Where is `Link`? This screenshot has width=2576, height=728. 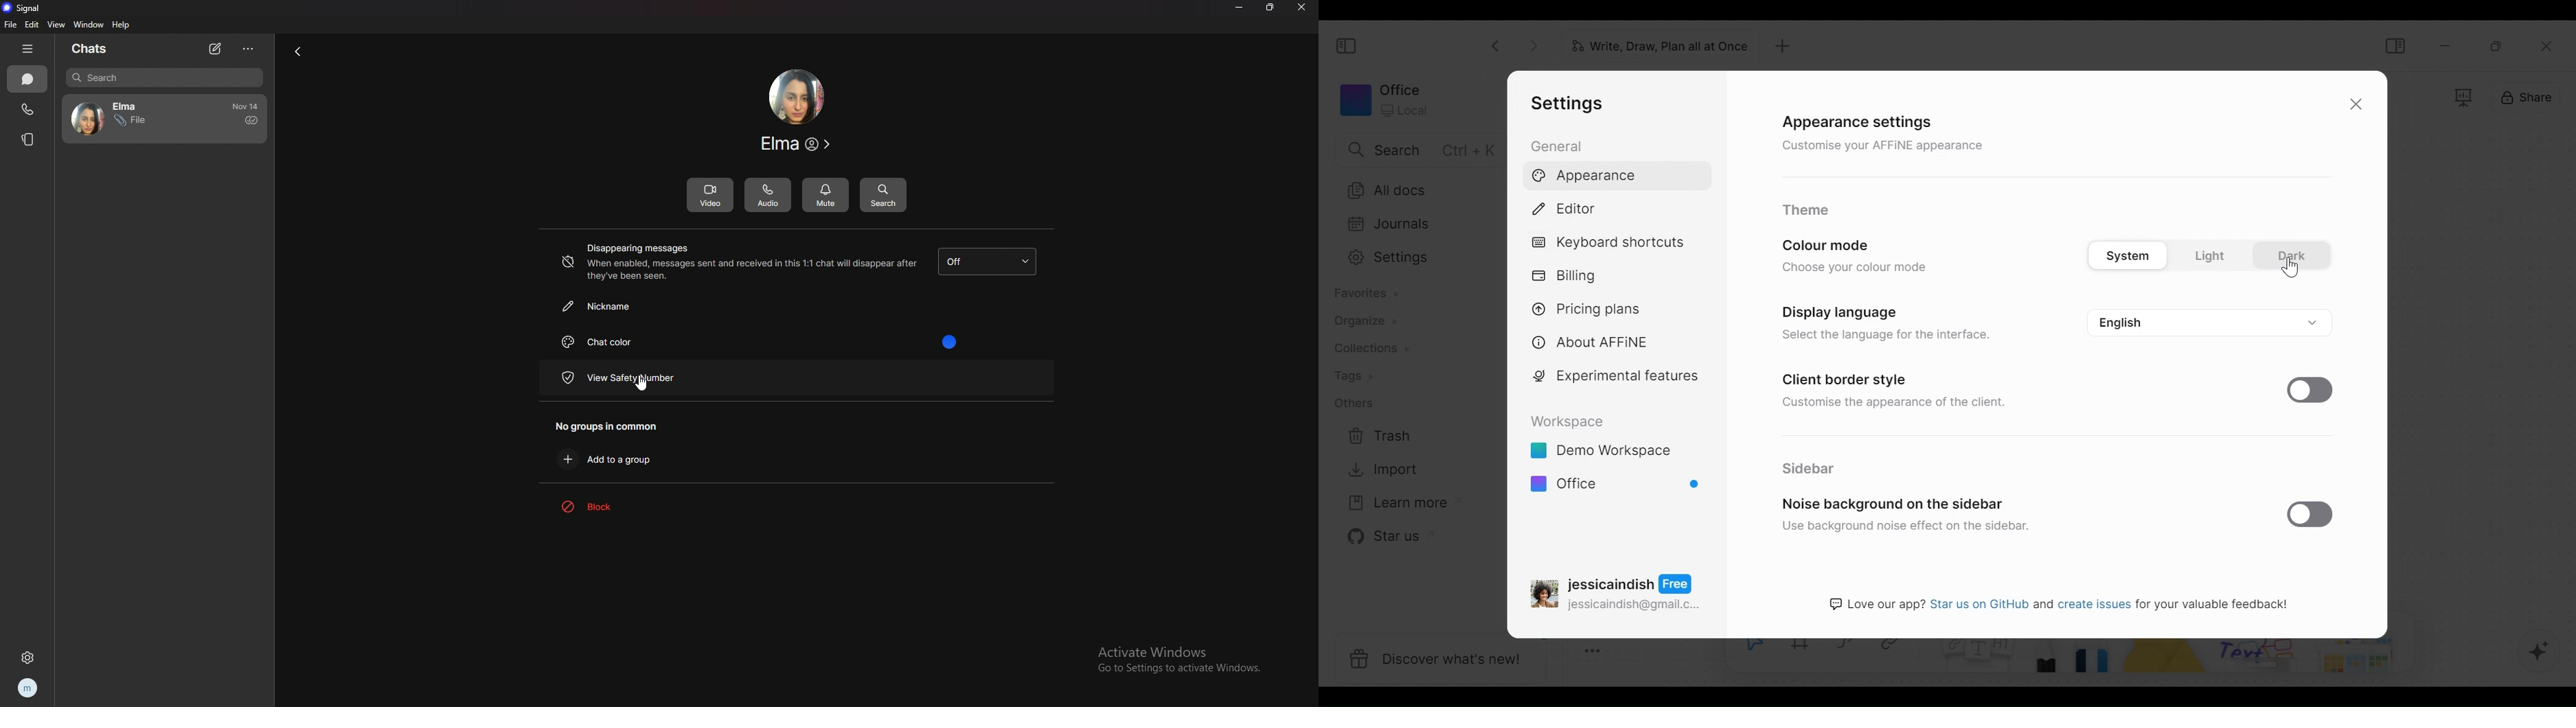
Link is located at coordinates (1895, 646).